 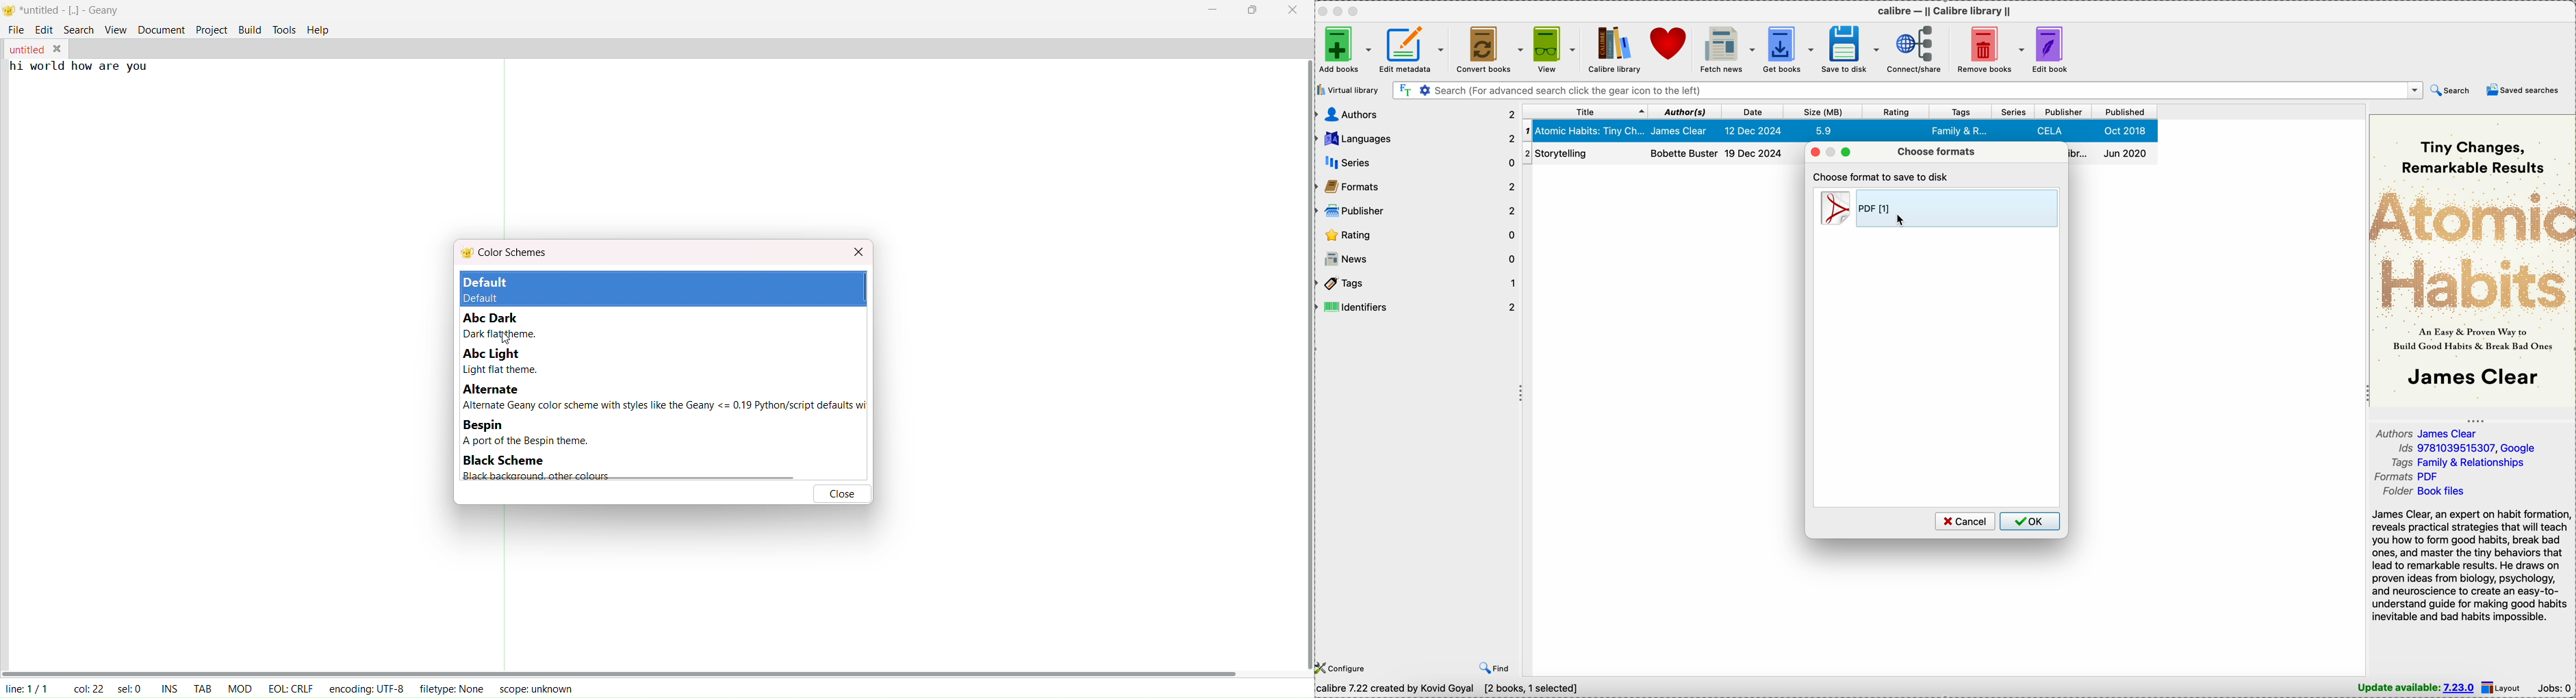 What do you see at coordinates (1447, 689) in the screenshot?
I see `calibre 7.22 created by Kovid Goyal [2 books, 1 selected]` at bounding box center [1447, 689].